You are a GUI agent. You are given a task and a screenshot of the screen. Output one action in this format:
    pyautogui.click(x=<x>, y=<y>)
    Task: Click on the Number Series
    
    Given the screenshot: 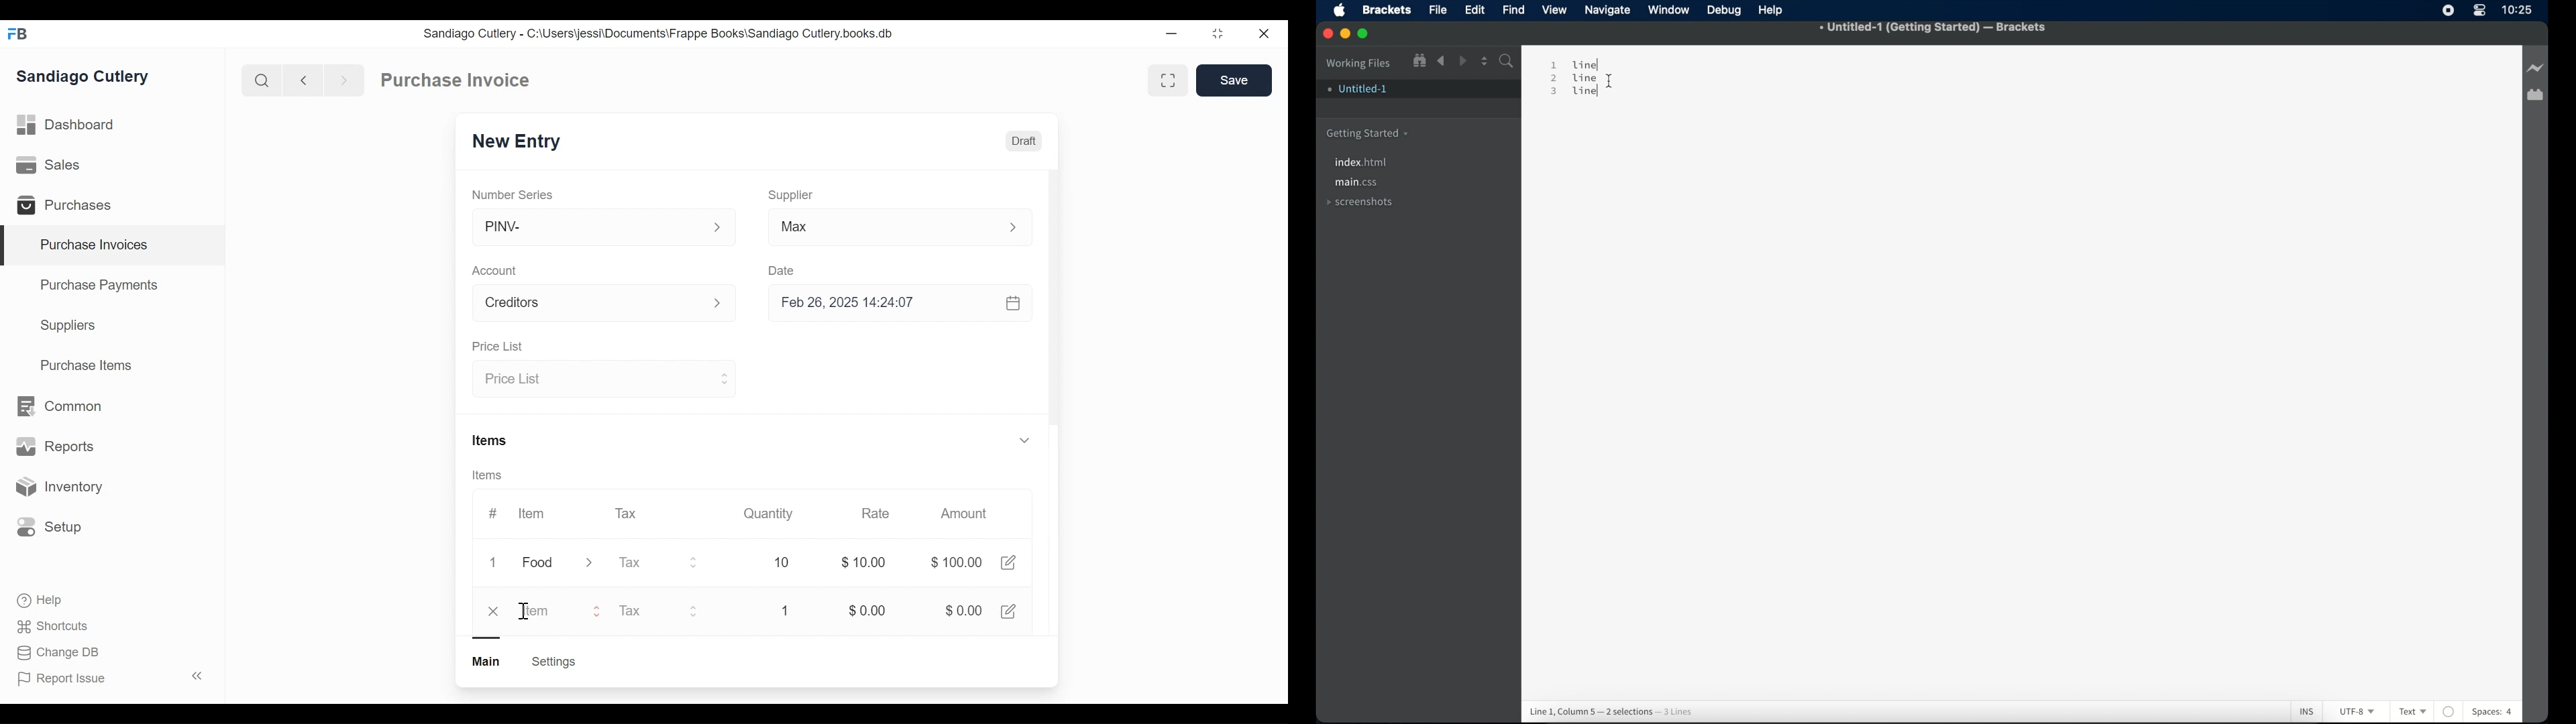 What is the action you would take?
    pyautogui.click(x=514, y=194)
    